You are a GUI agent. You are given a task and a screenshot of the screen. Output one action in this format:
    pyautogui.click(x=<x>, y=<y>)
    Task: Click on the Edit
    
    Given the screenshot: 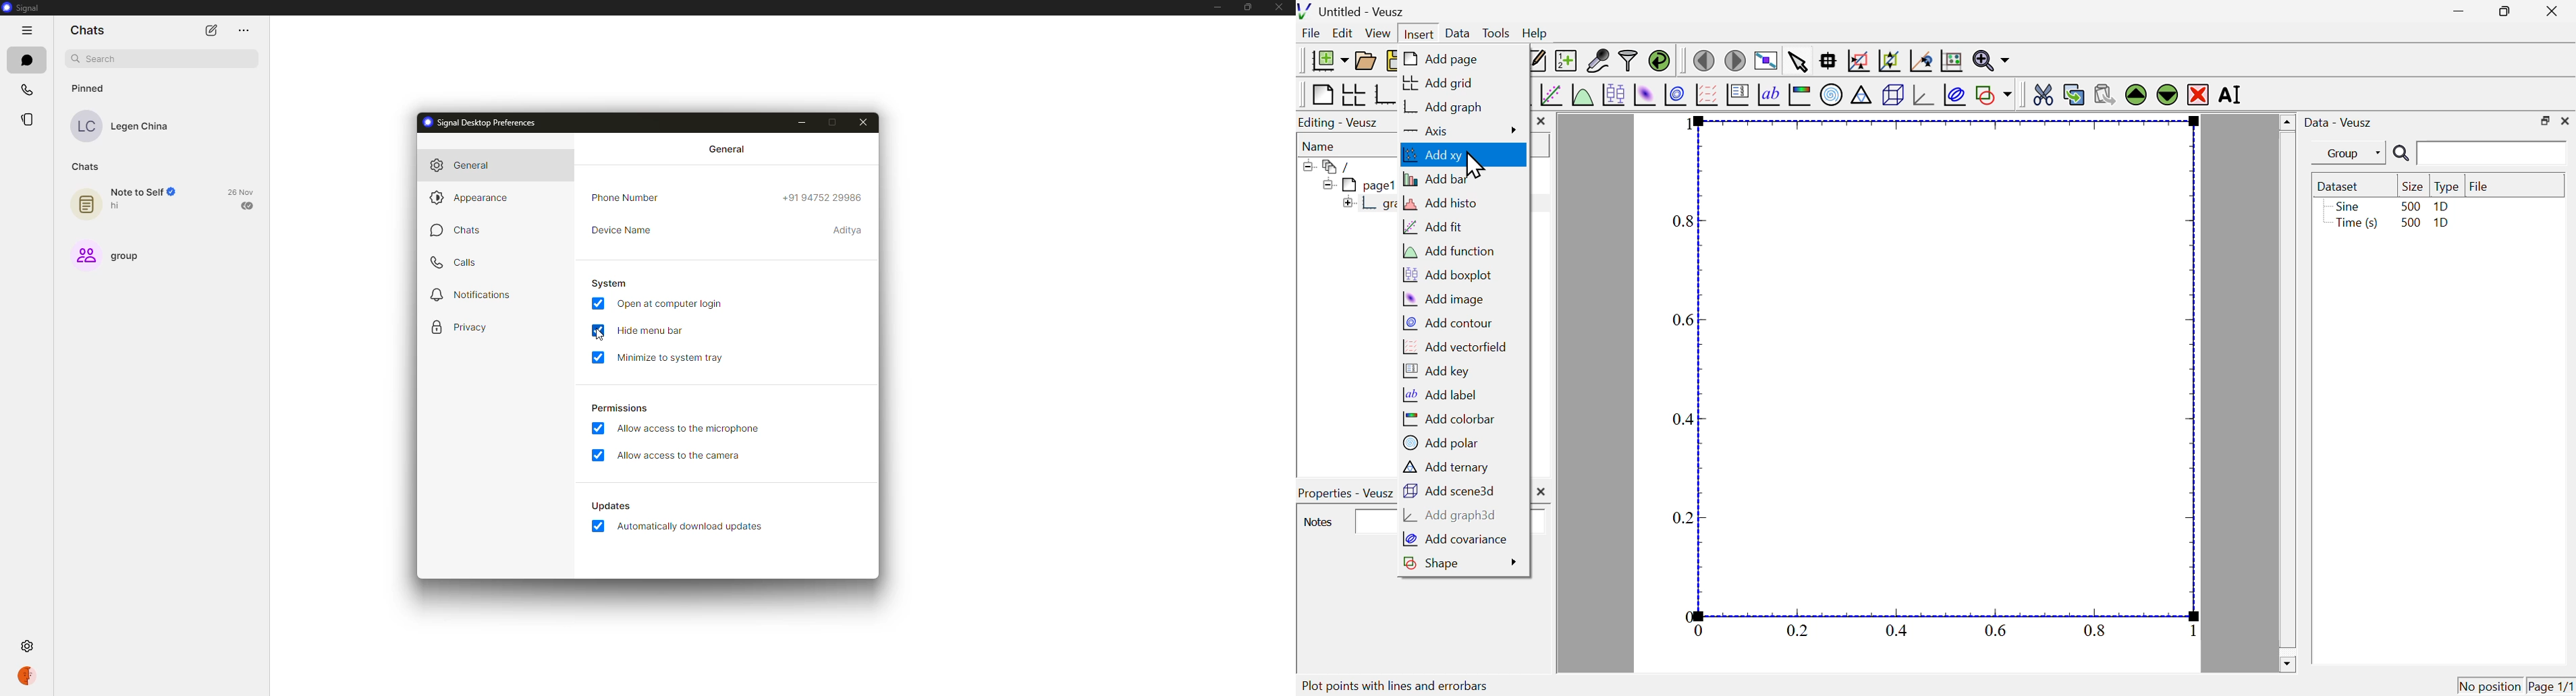 What is the action you would take?
    pyautogui.click(x=1343, y=34)
    